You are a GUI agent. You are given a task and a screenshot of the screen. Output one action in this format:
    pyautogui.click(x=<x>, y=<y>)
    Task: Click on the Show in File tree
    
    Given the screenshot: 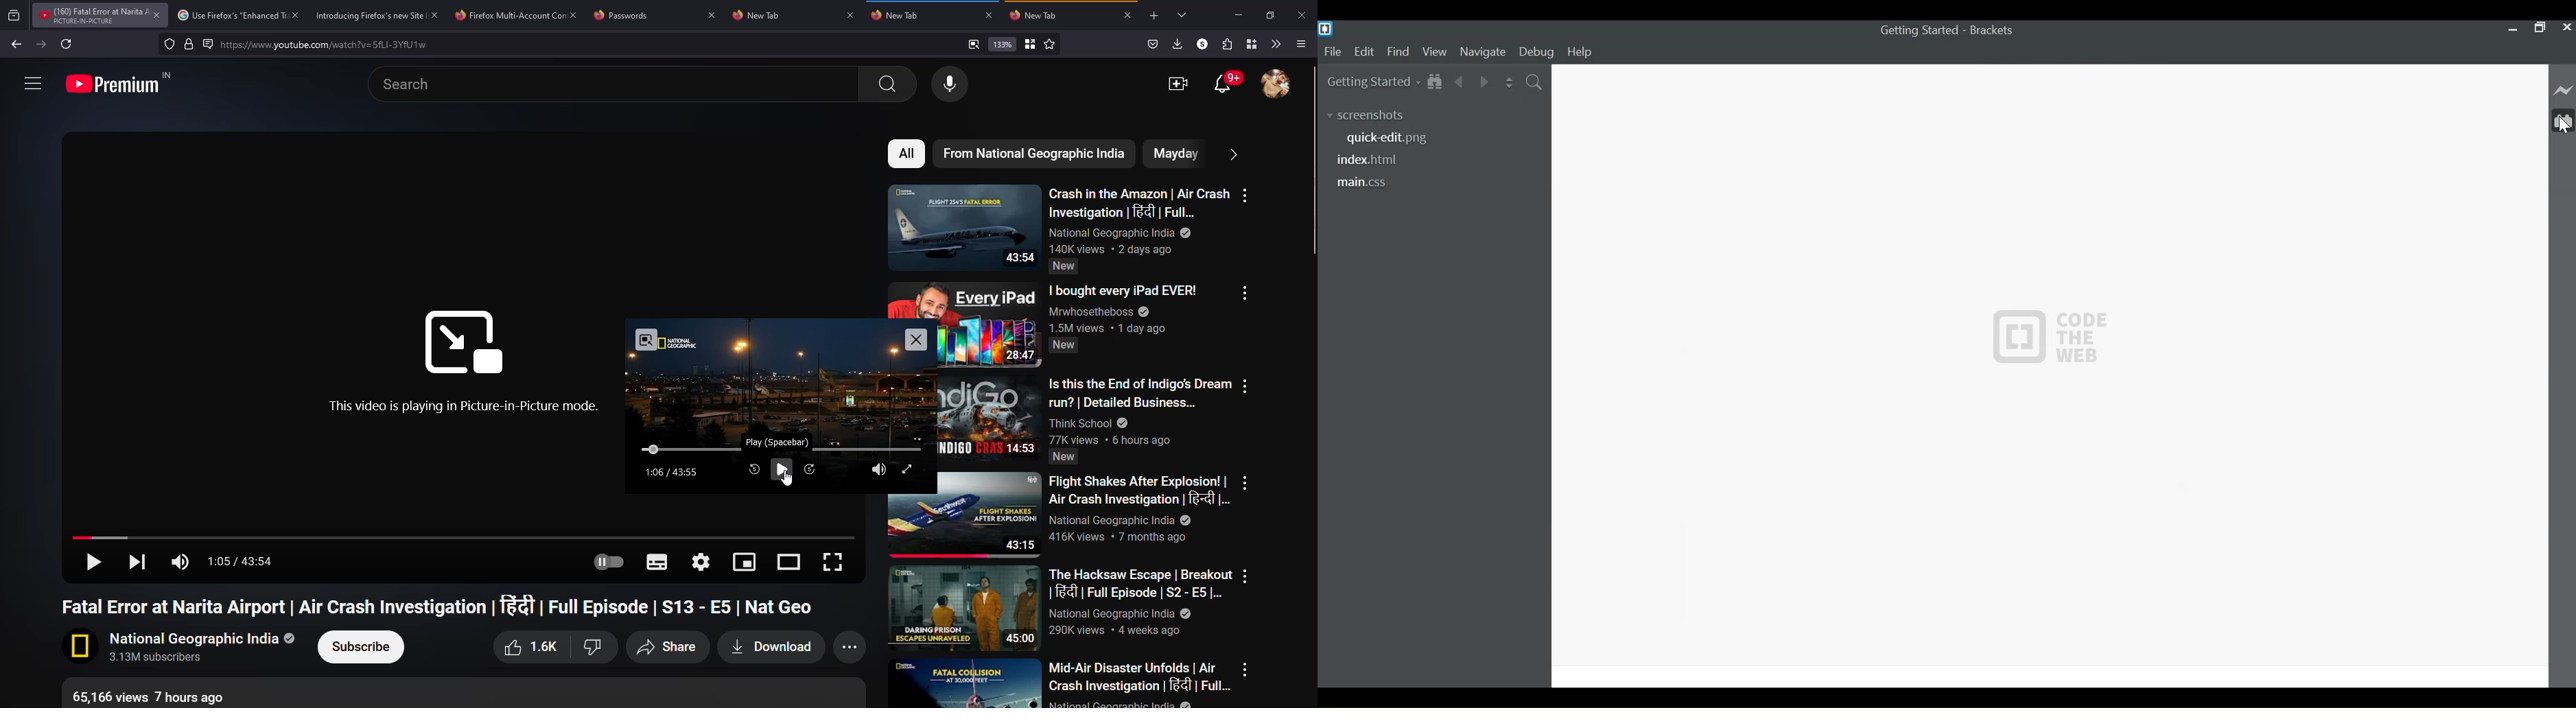 What is the action you would take?
    pyautogui.click(x=1435, y=83)
    